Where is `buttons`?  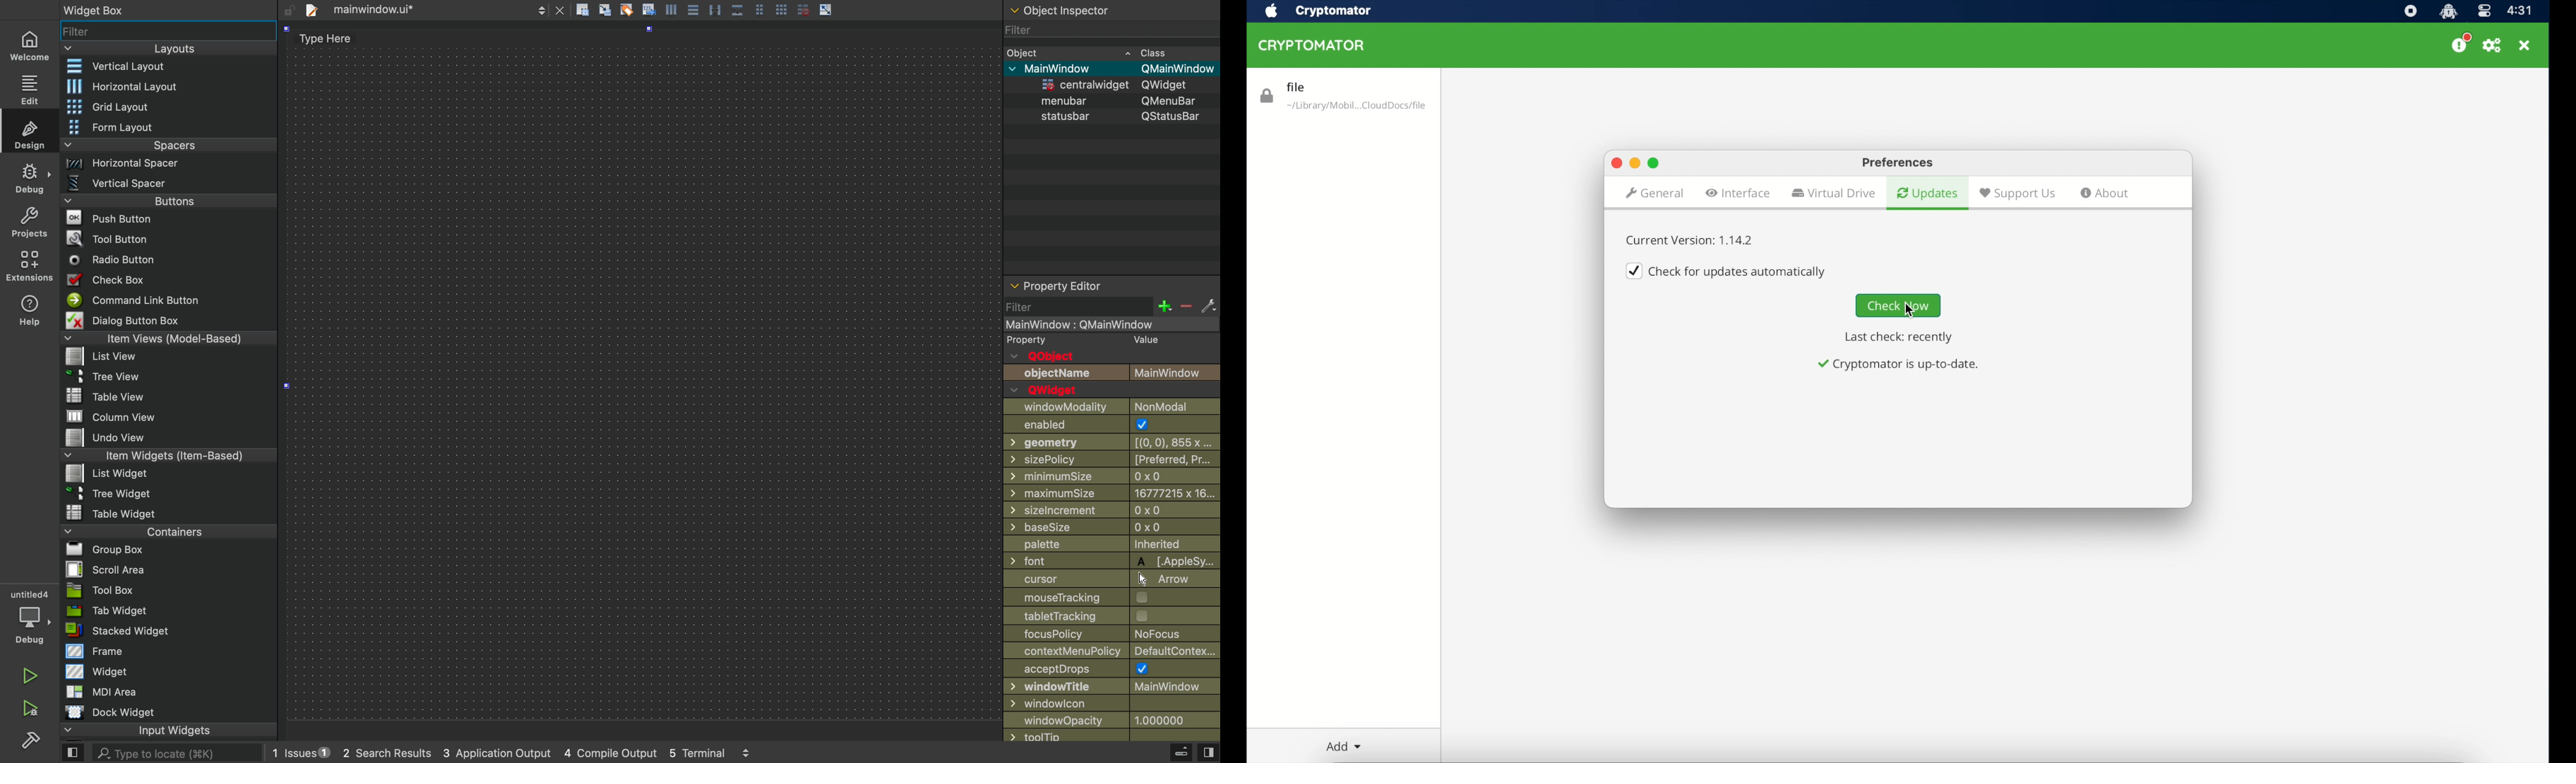 buttons is located at coordinates (168, 201).